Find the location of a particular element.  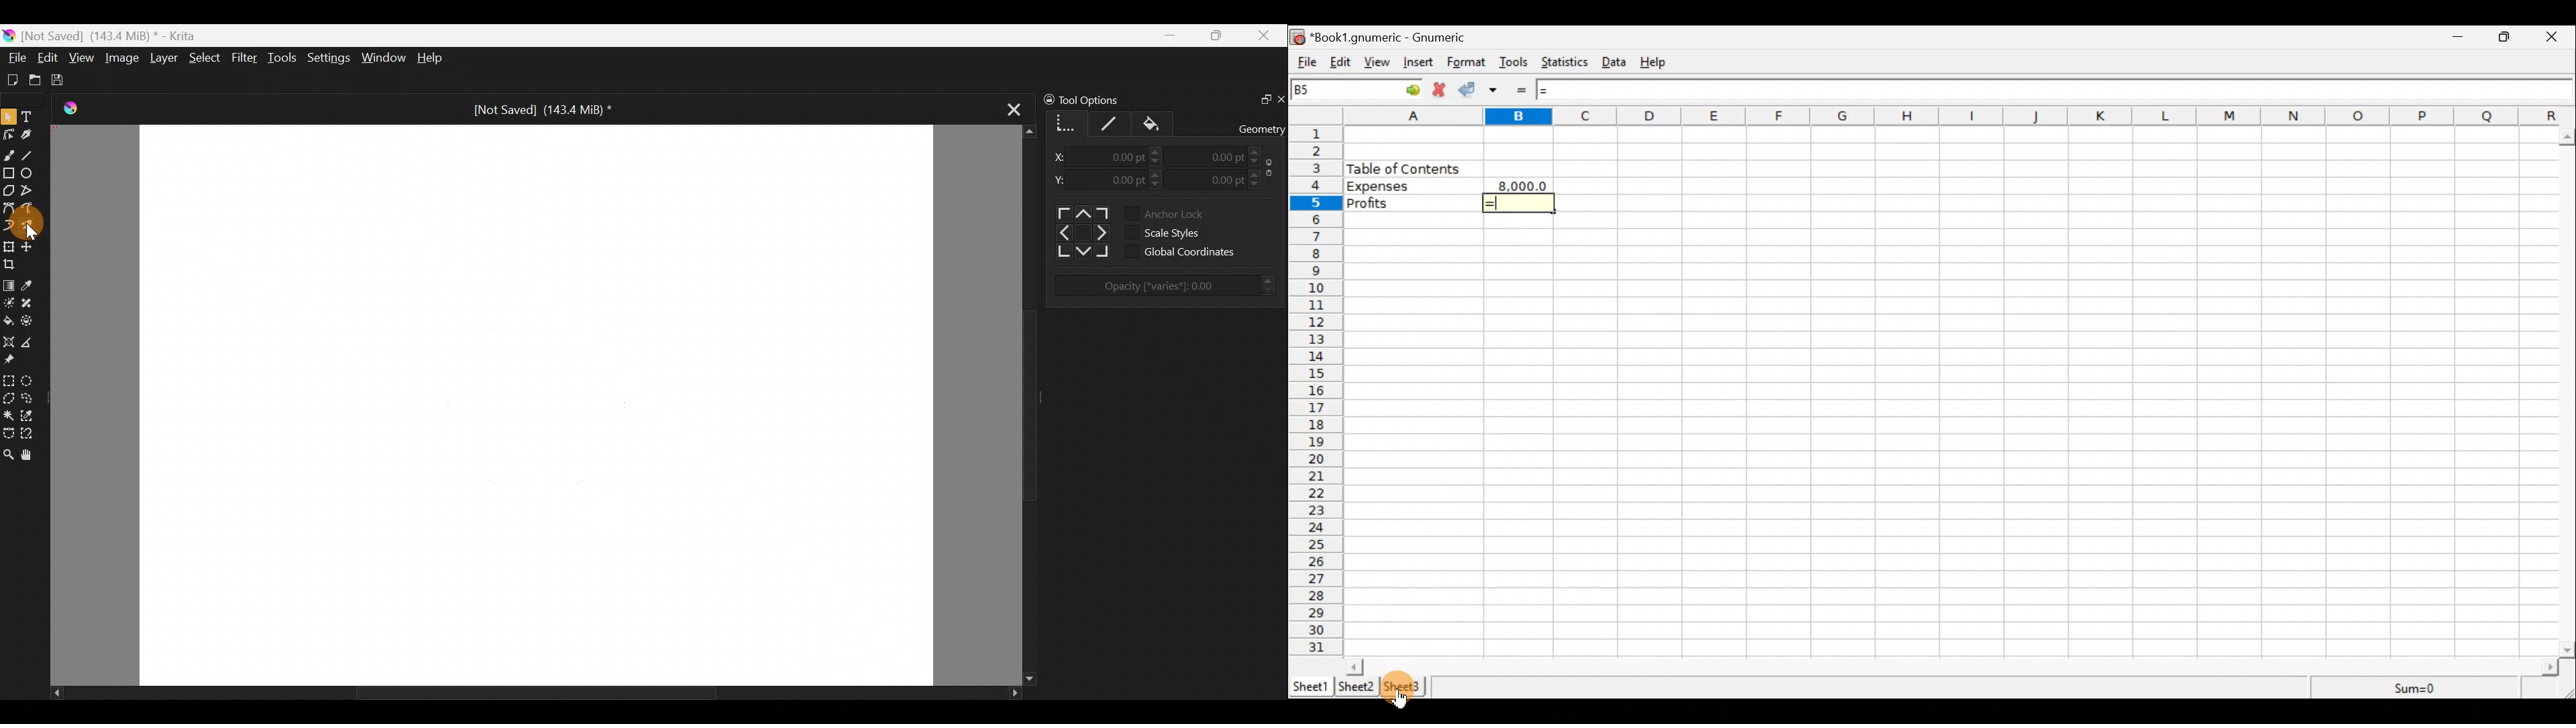

scroll right is located at coordinates (2550, 668).